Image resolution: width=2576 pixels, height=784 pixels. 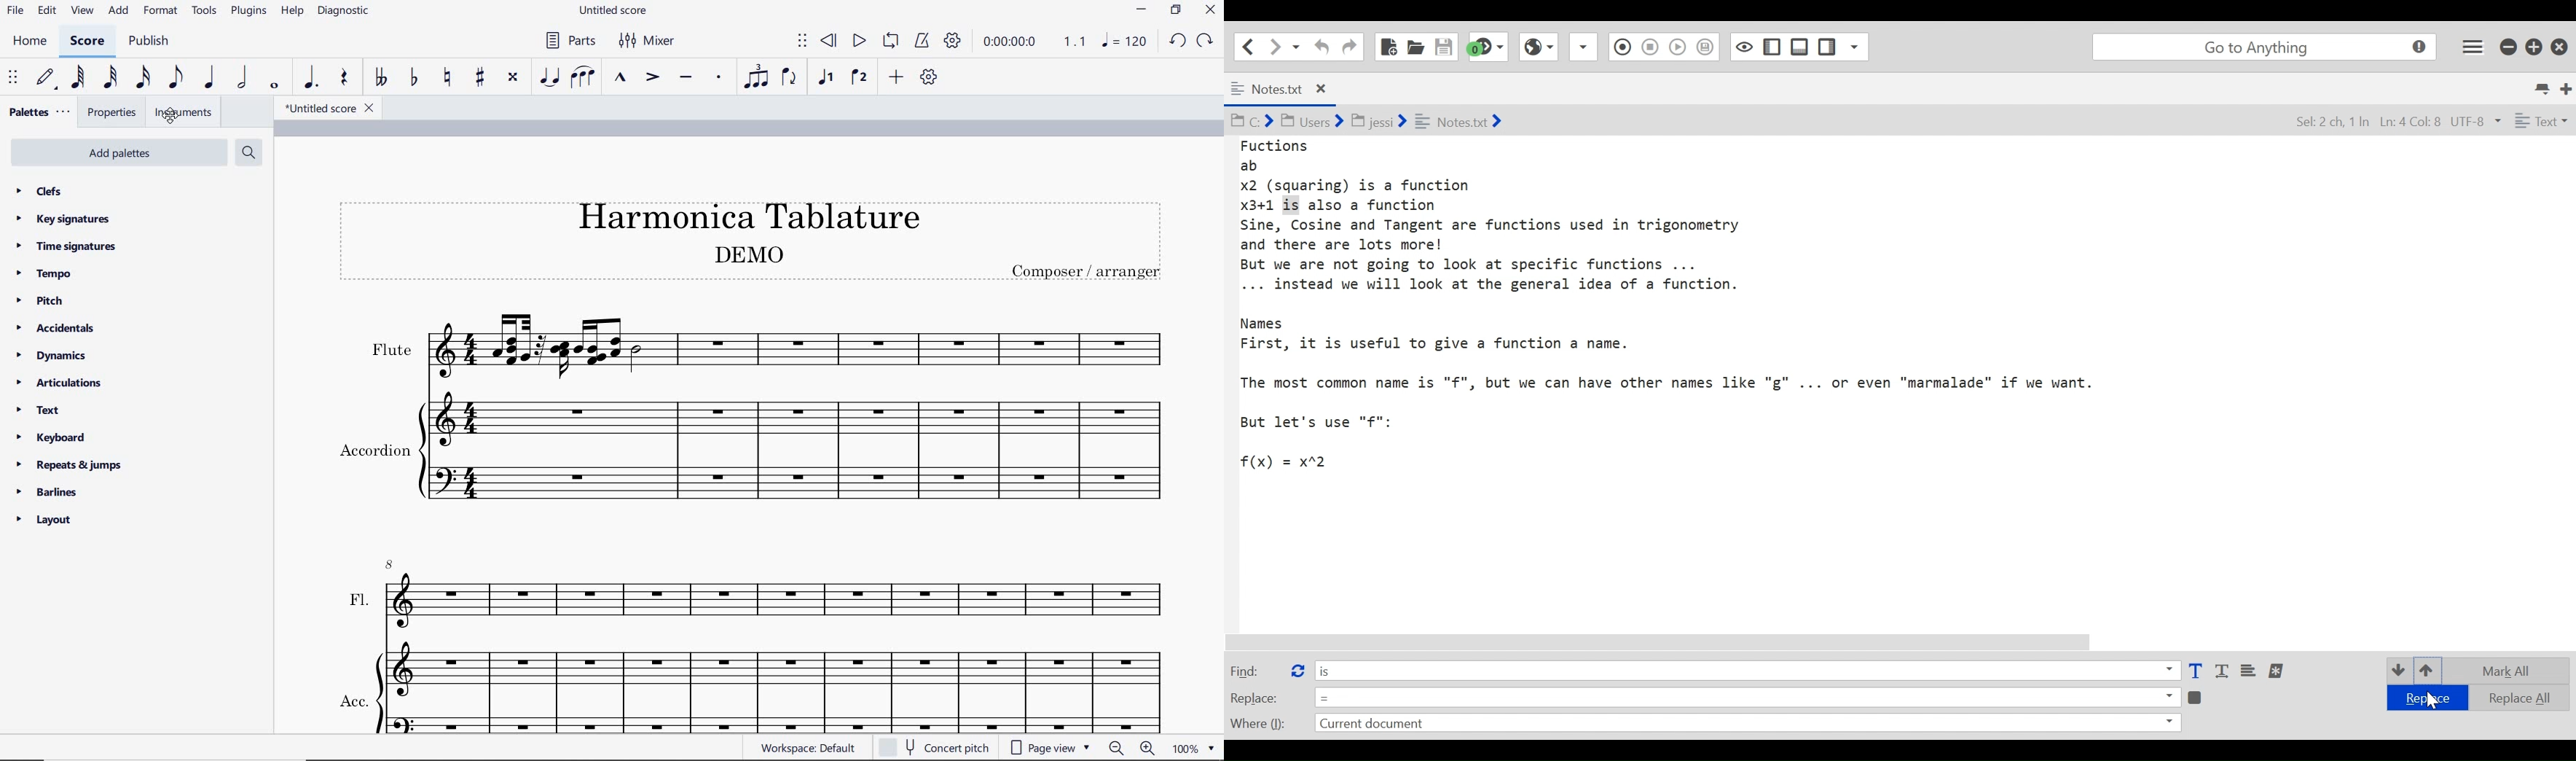 I want to click on UNDO, so click(x=1177, y=40).